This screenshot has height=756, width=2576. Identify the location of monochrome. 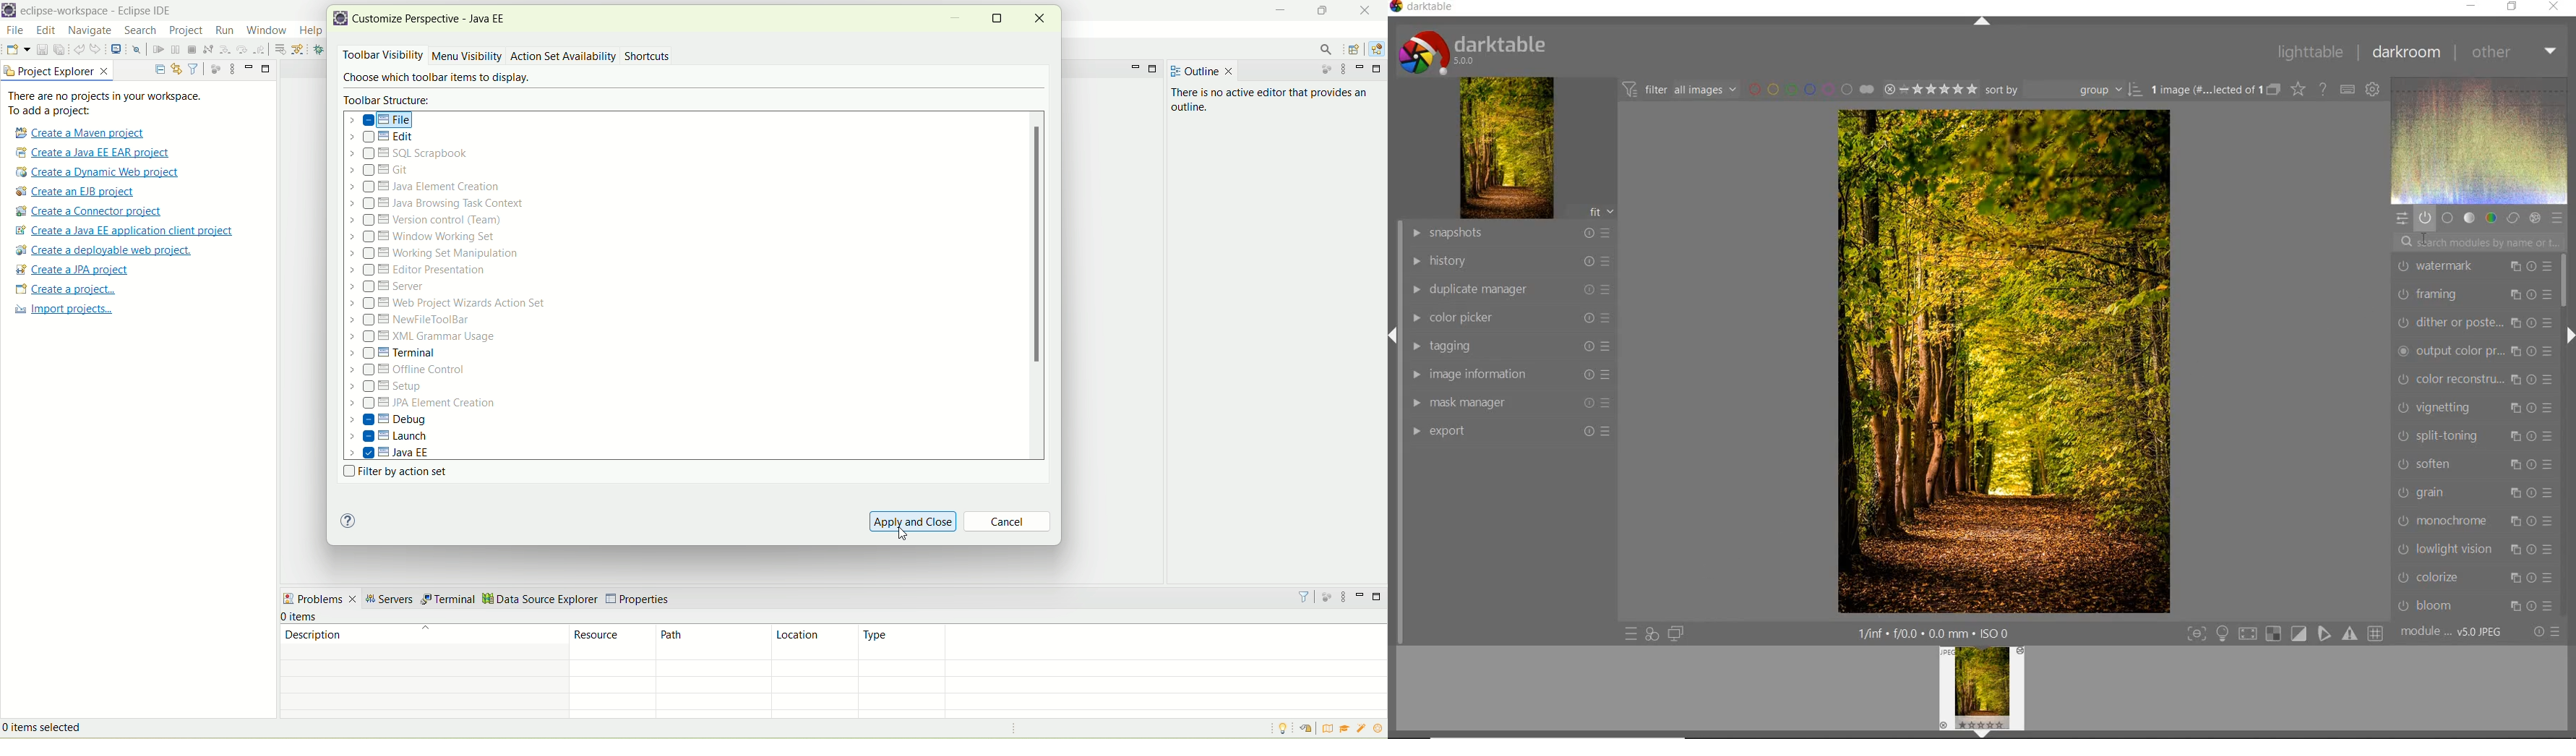
(2477, 520).